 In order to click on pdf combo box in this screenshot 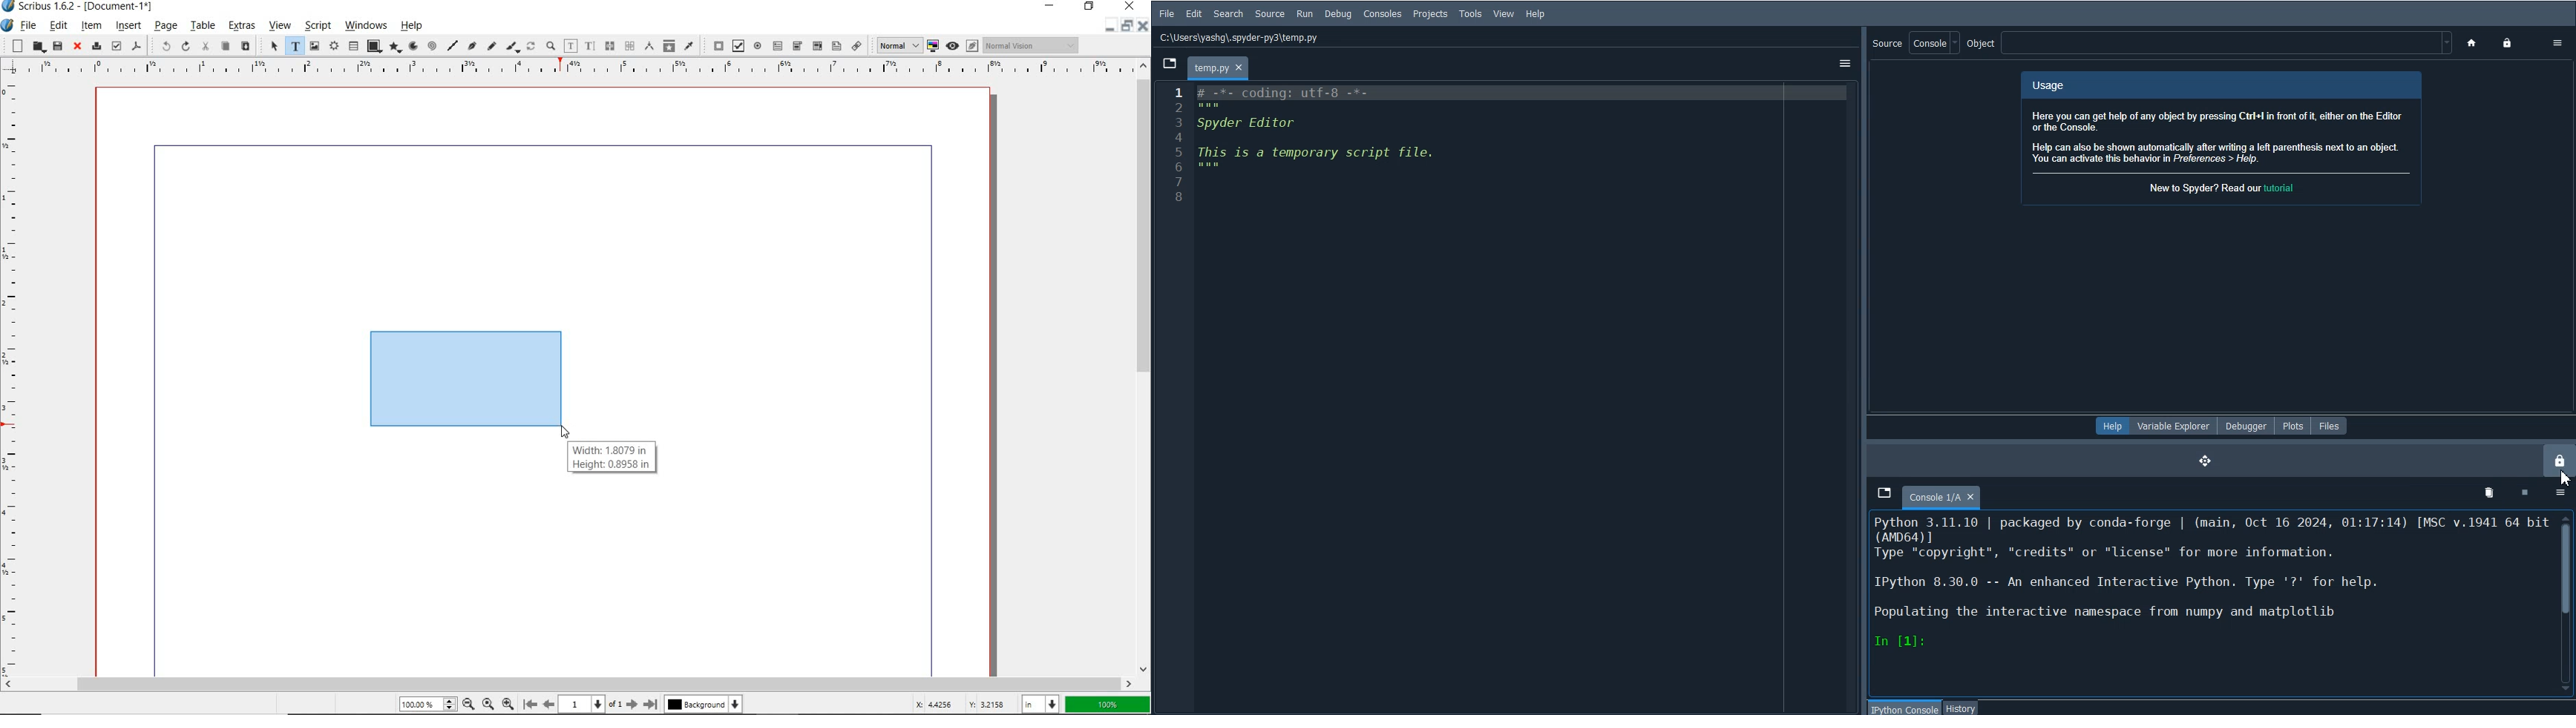, I will do `click(797, 47)`.